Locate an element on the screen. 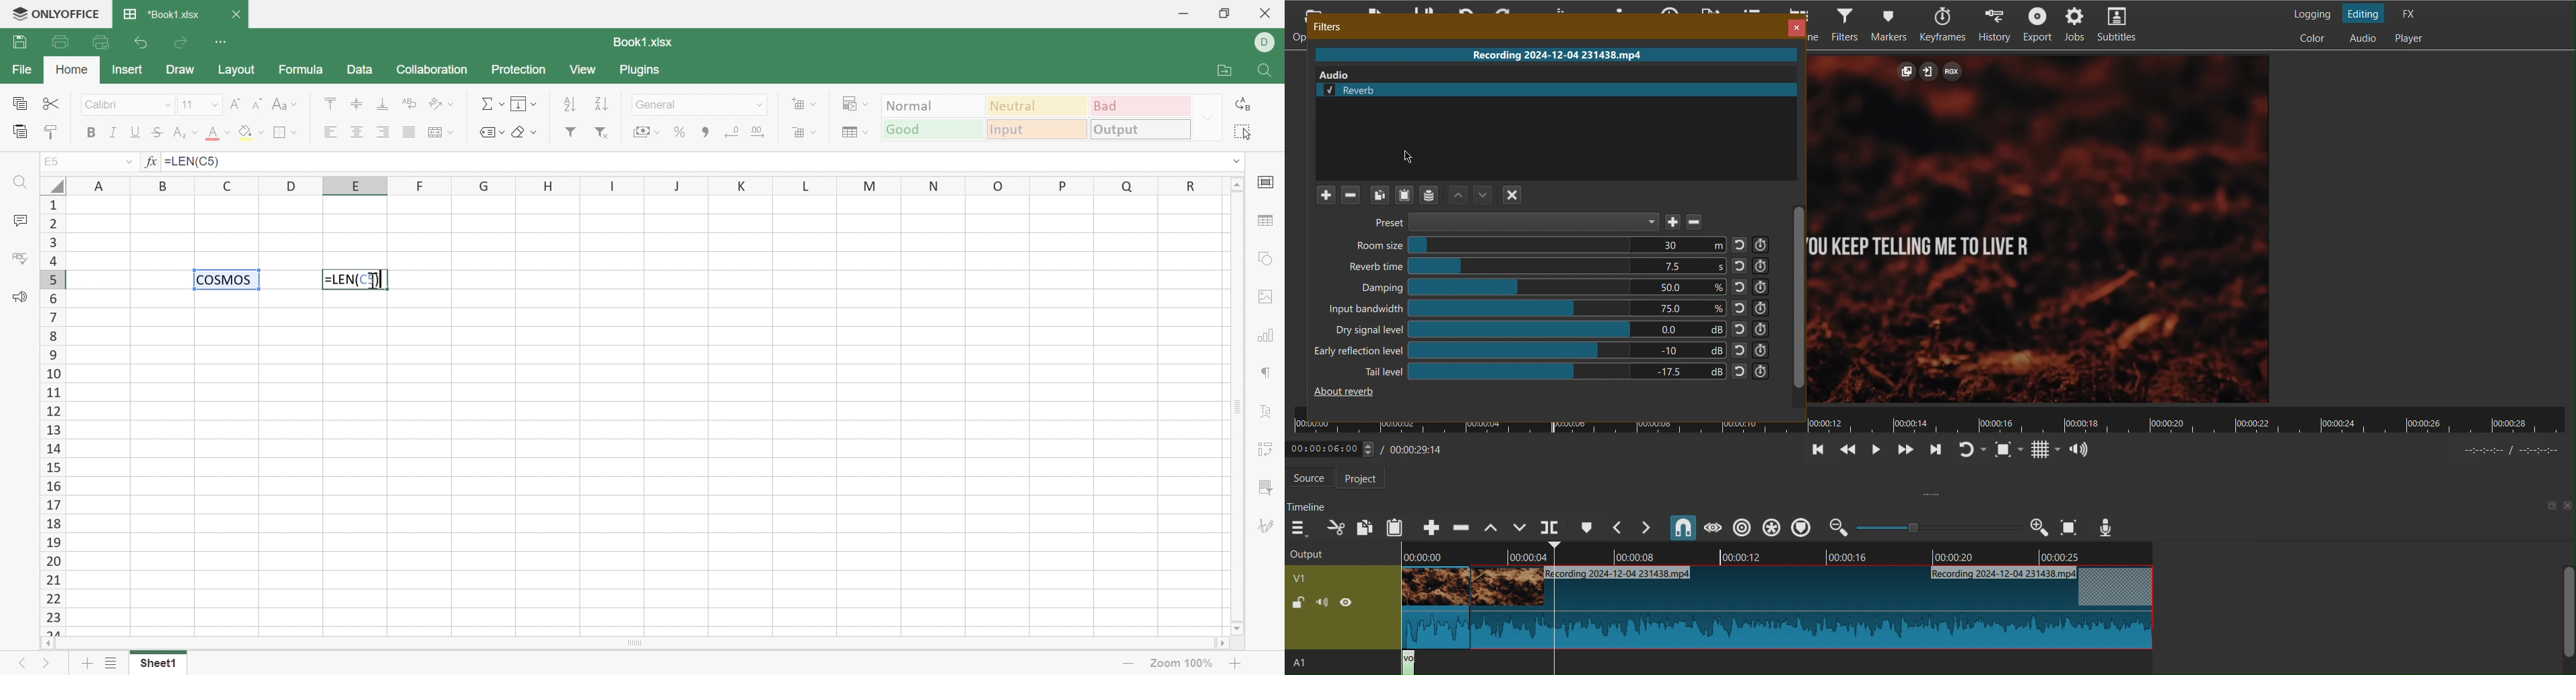  Borders is located at coordinates (287, 133).